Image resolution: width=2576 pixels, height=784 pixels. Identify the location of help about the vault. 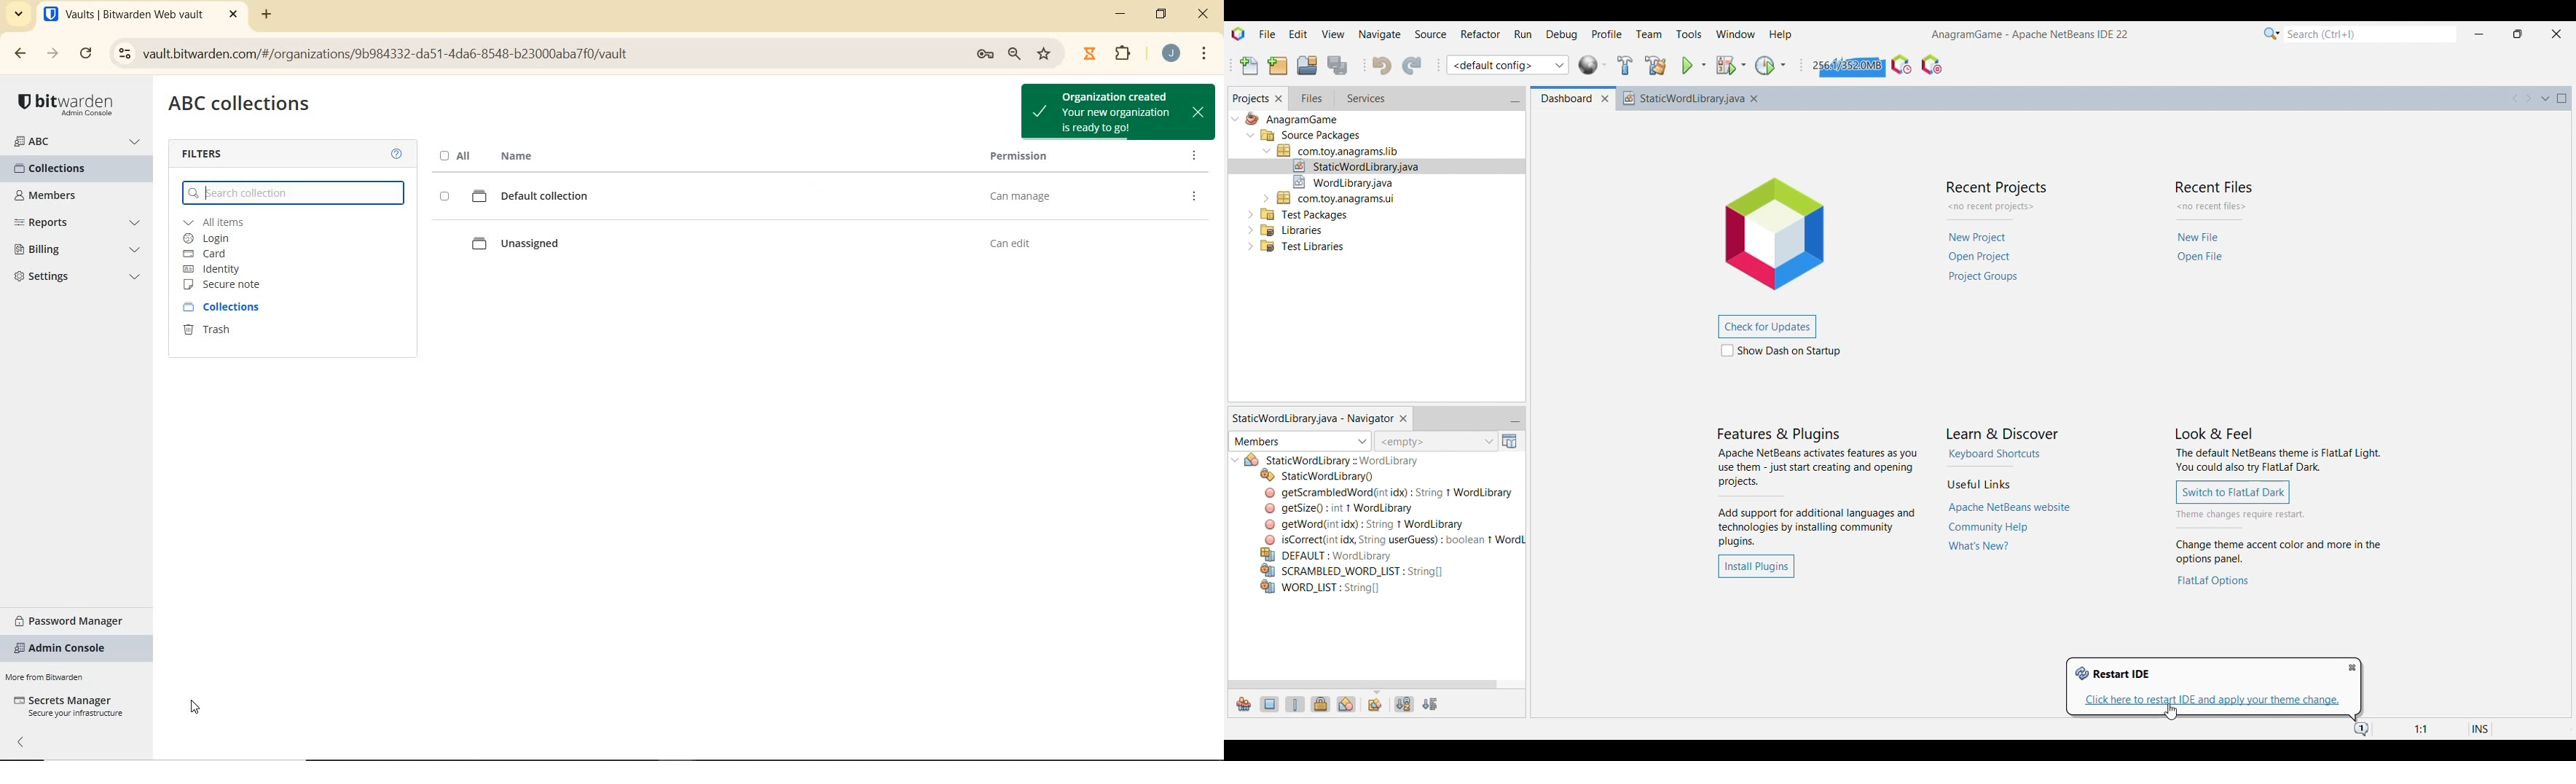
(396, 155).